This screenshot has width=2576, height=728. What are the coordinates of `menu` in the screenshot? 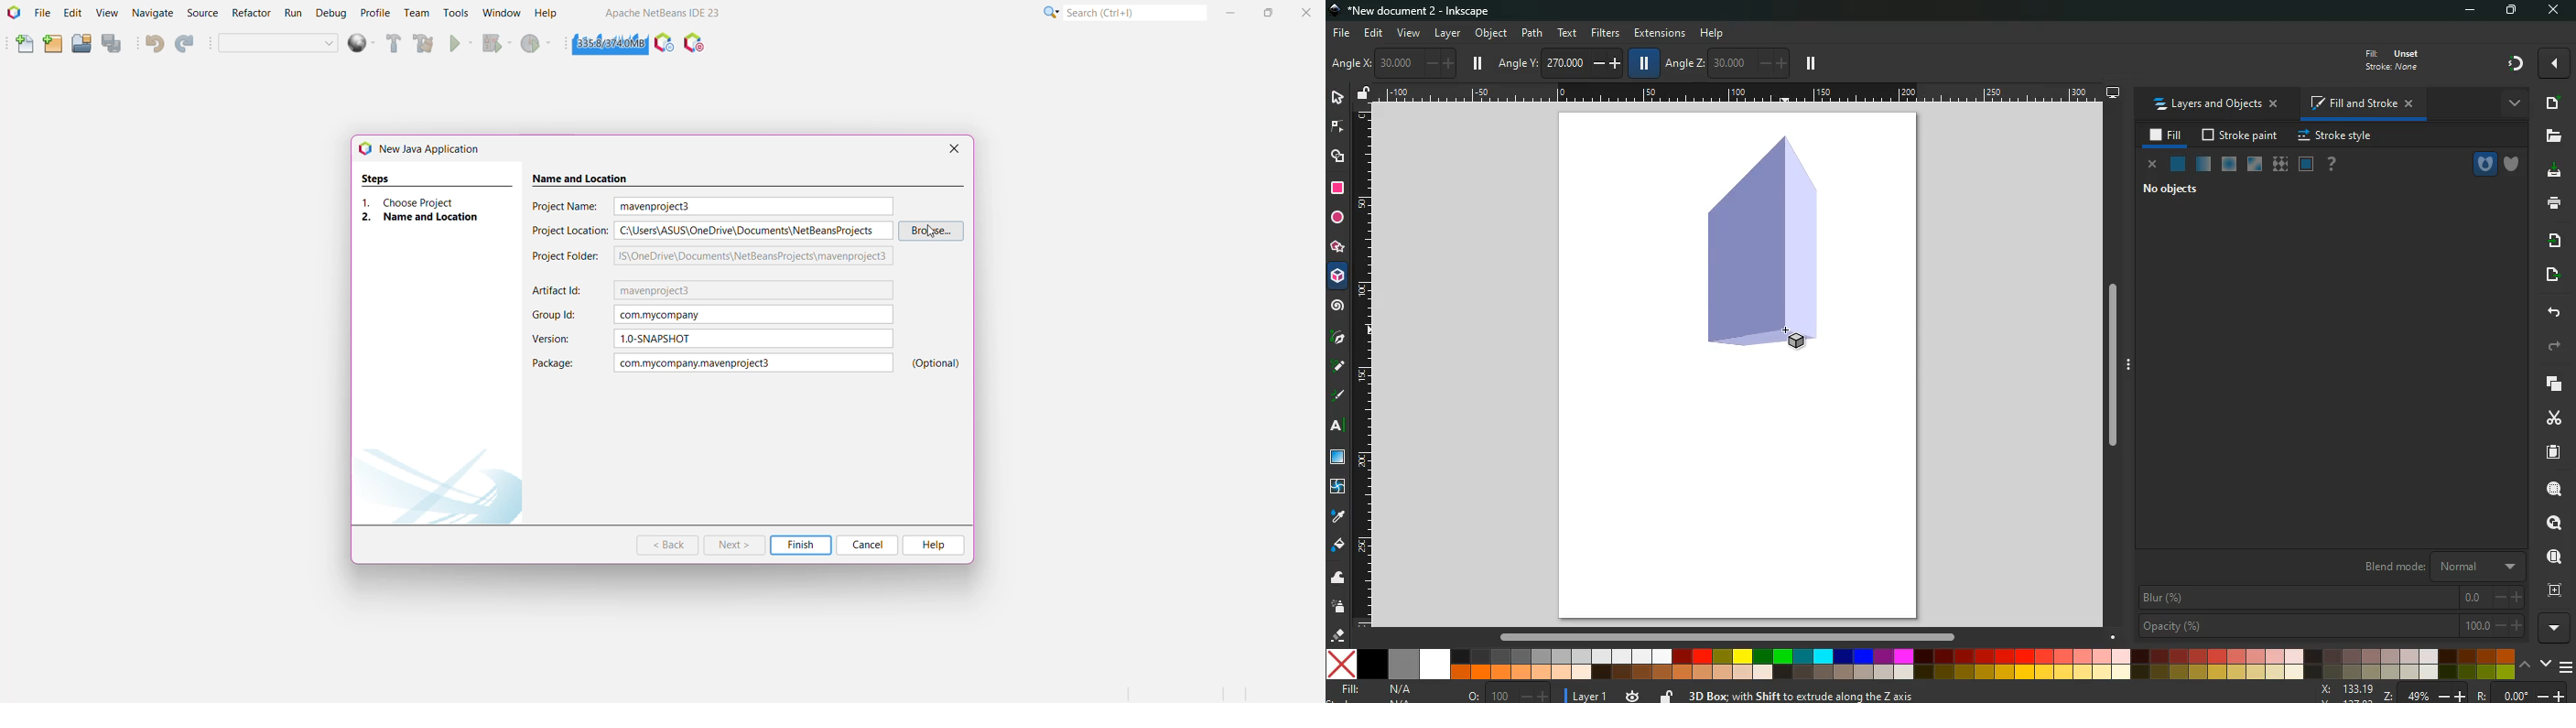 It's located at (2568, 667).